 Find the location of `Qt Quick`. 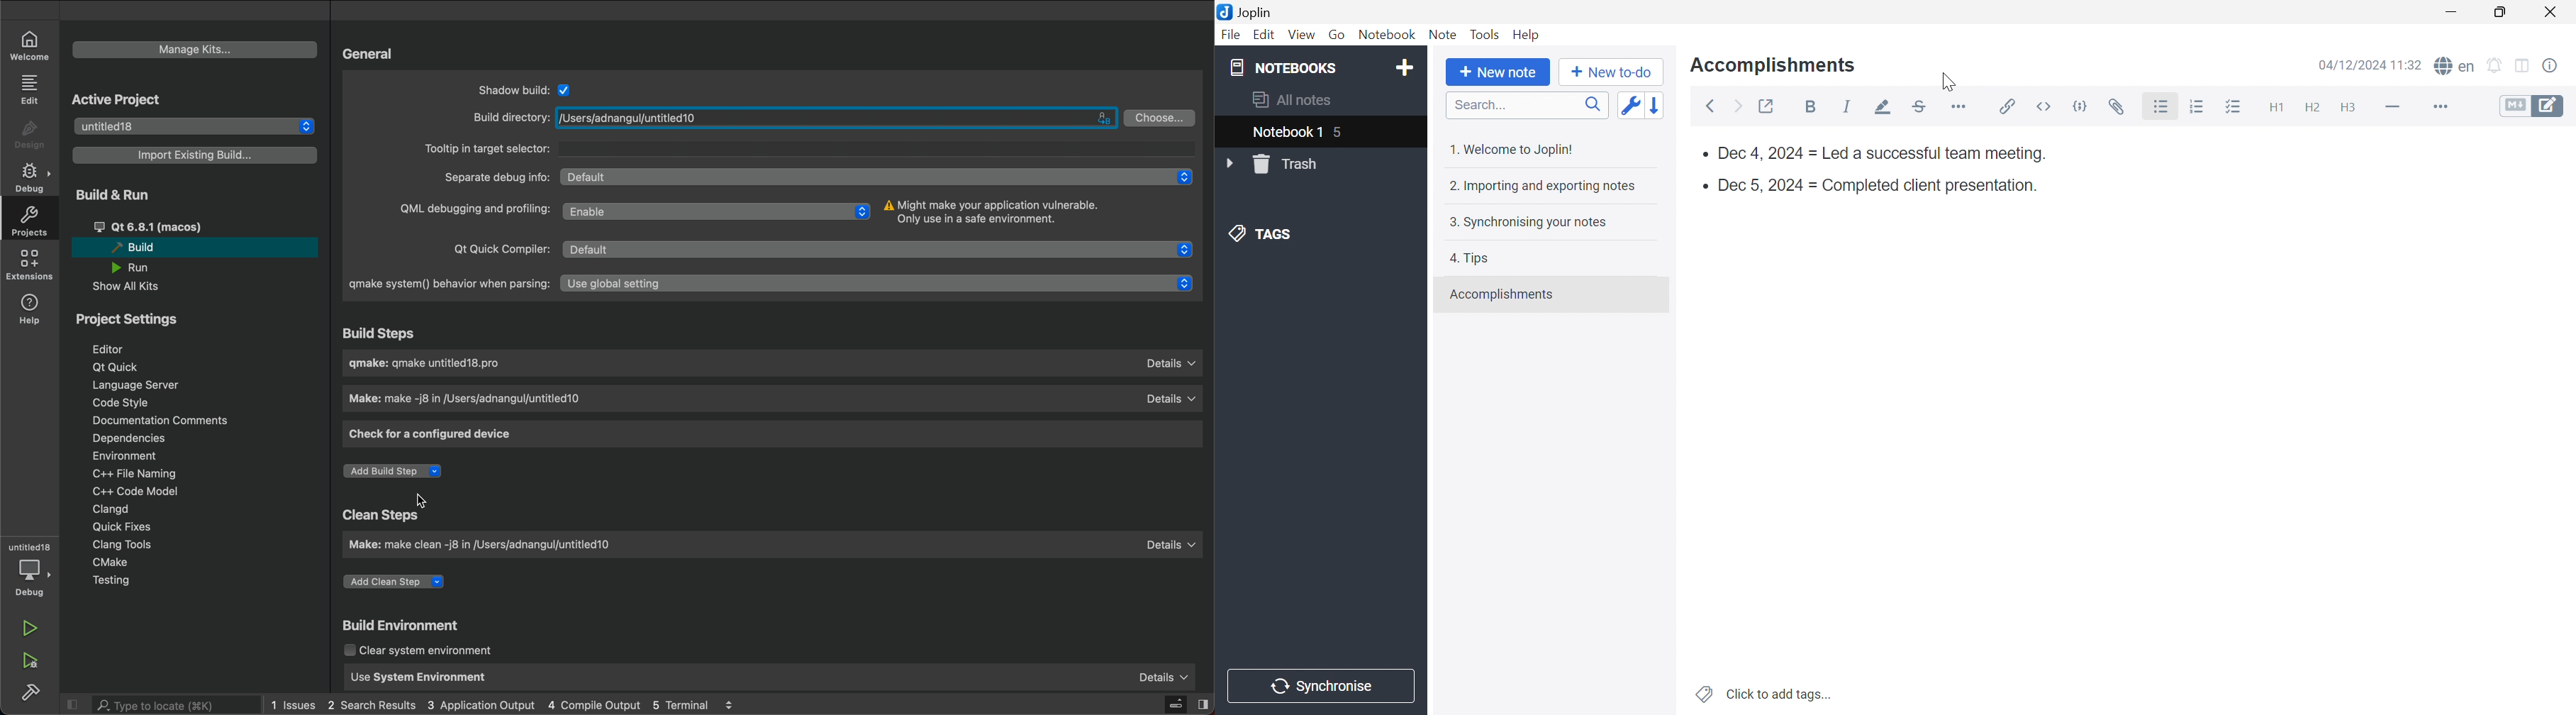

Qt Quick is located at coordinates (119, 367).